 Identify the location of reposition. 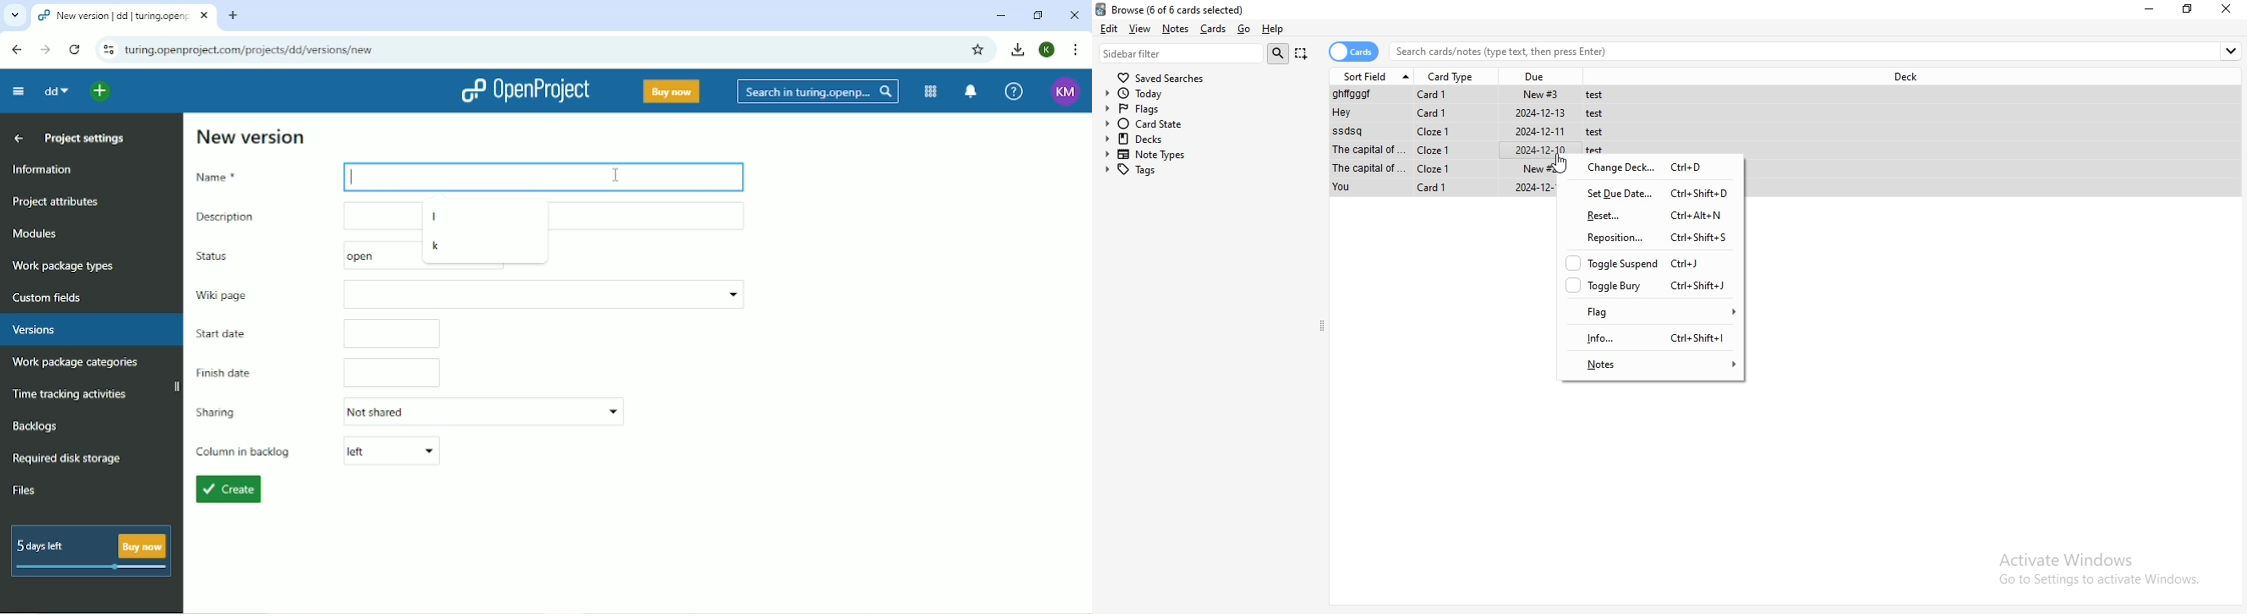
(1654, 238).